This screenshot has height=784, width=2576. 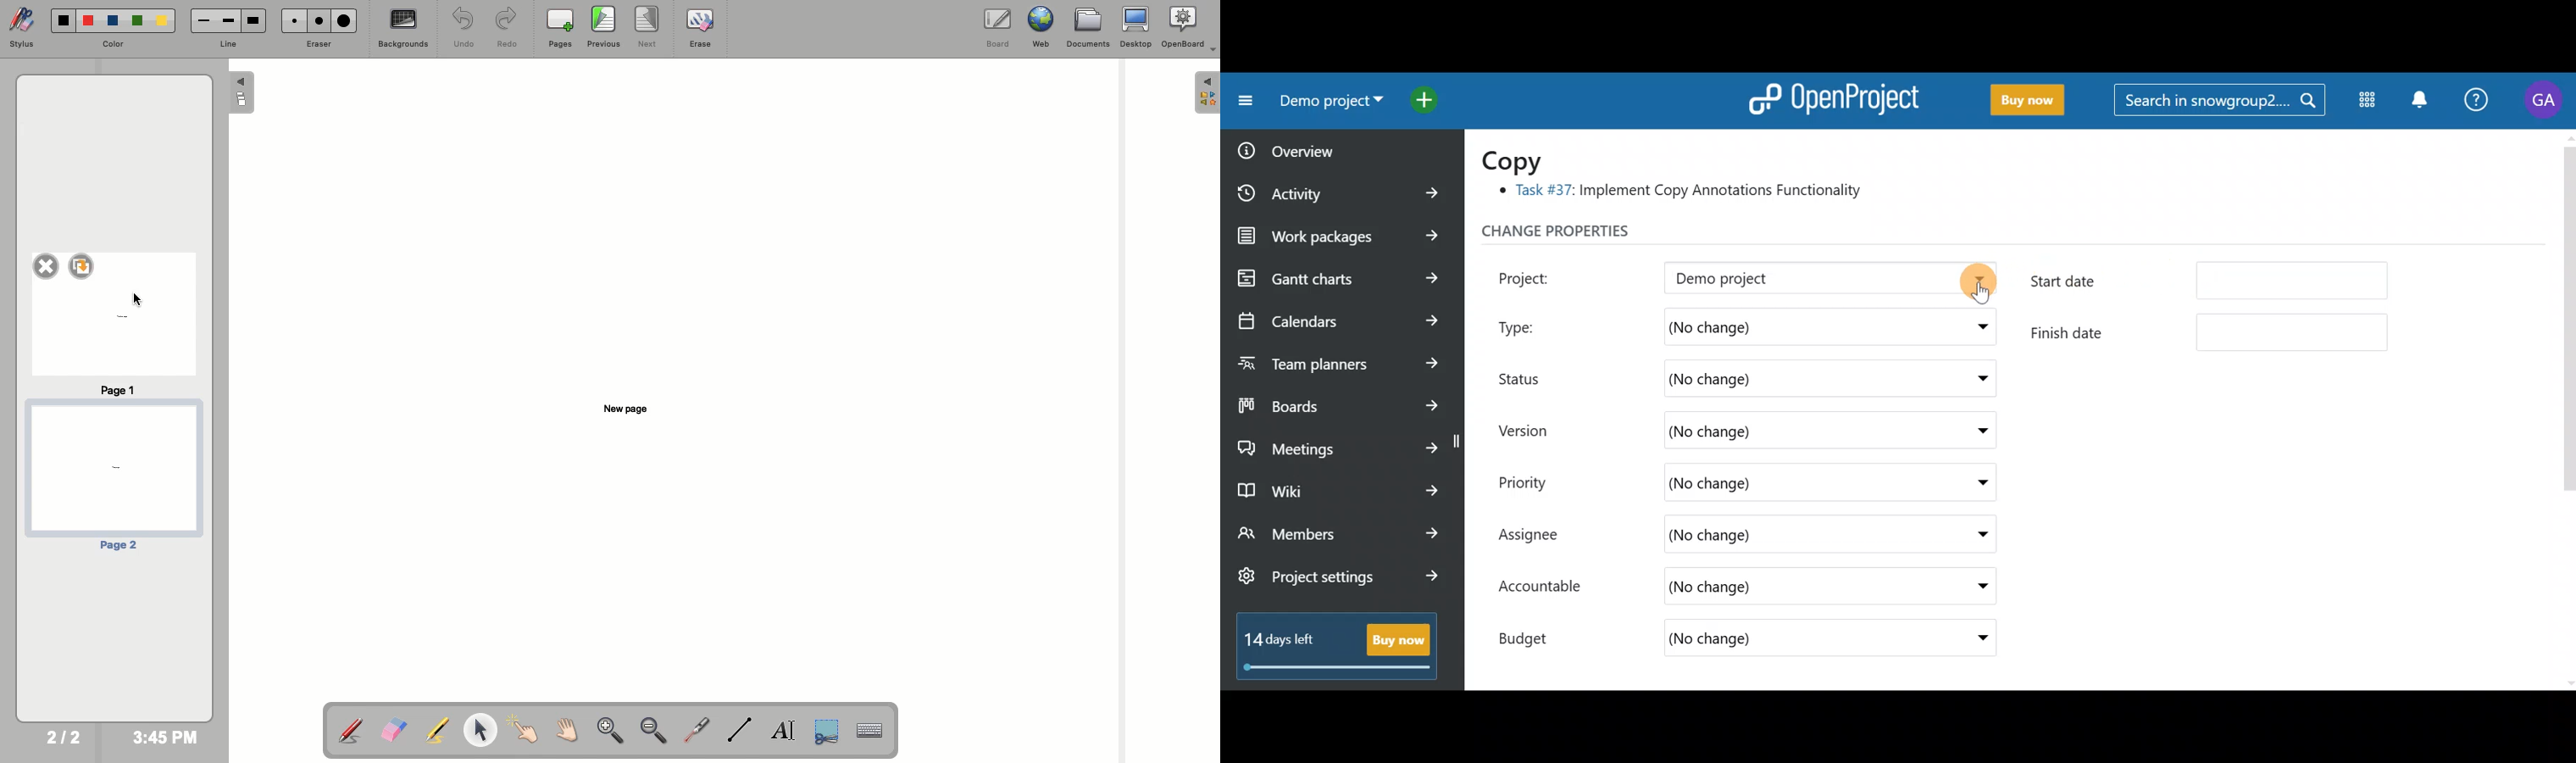 I want to click on Virtual laser pointer, so click(x=694, y=730).